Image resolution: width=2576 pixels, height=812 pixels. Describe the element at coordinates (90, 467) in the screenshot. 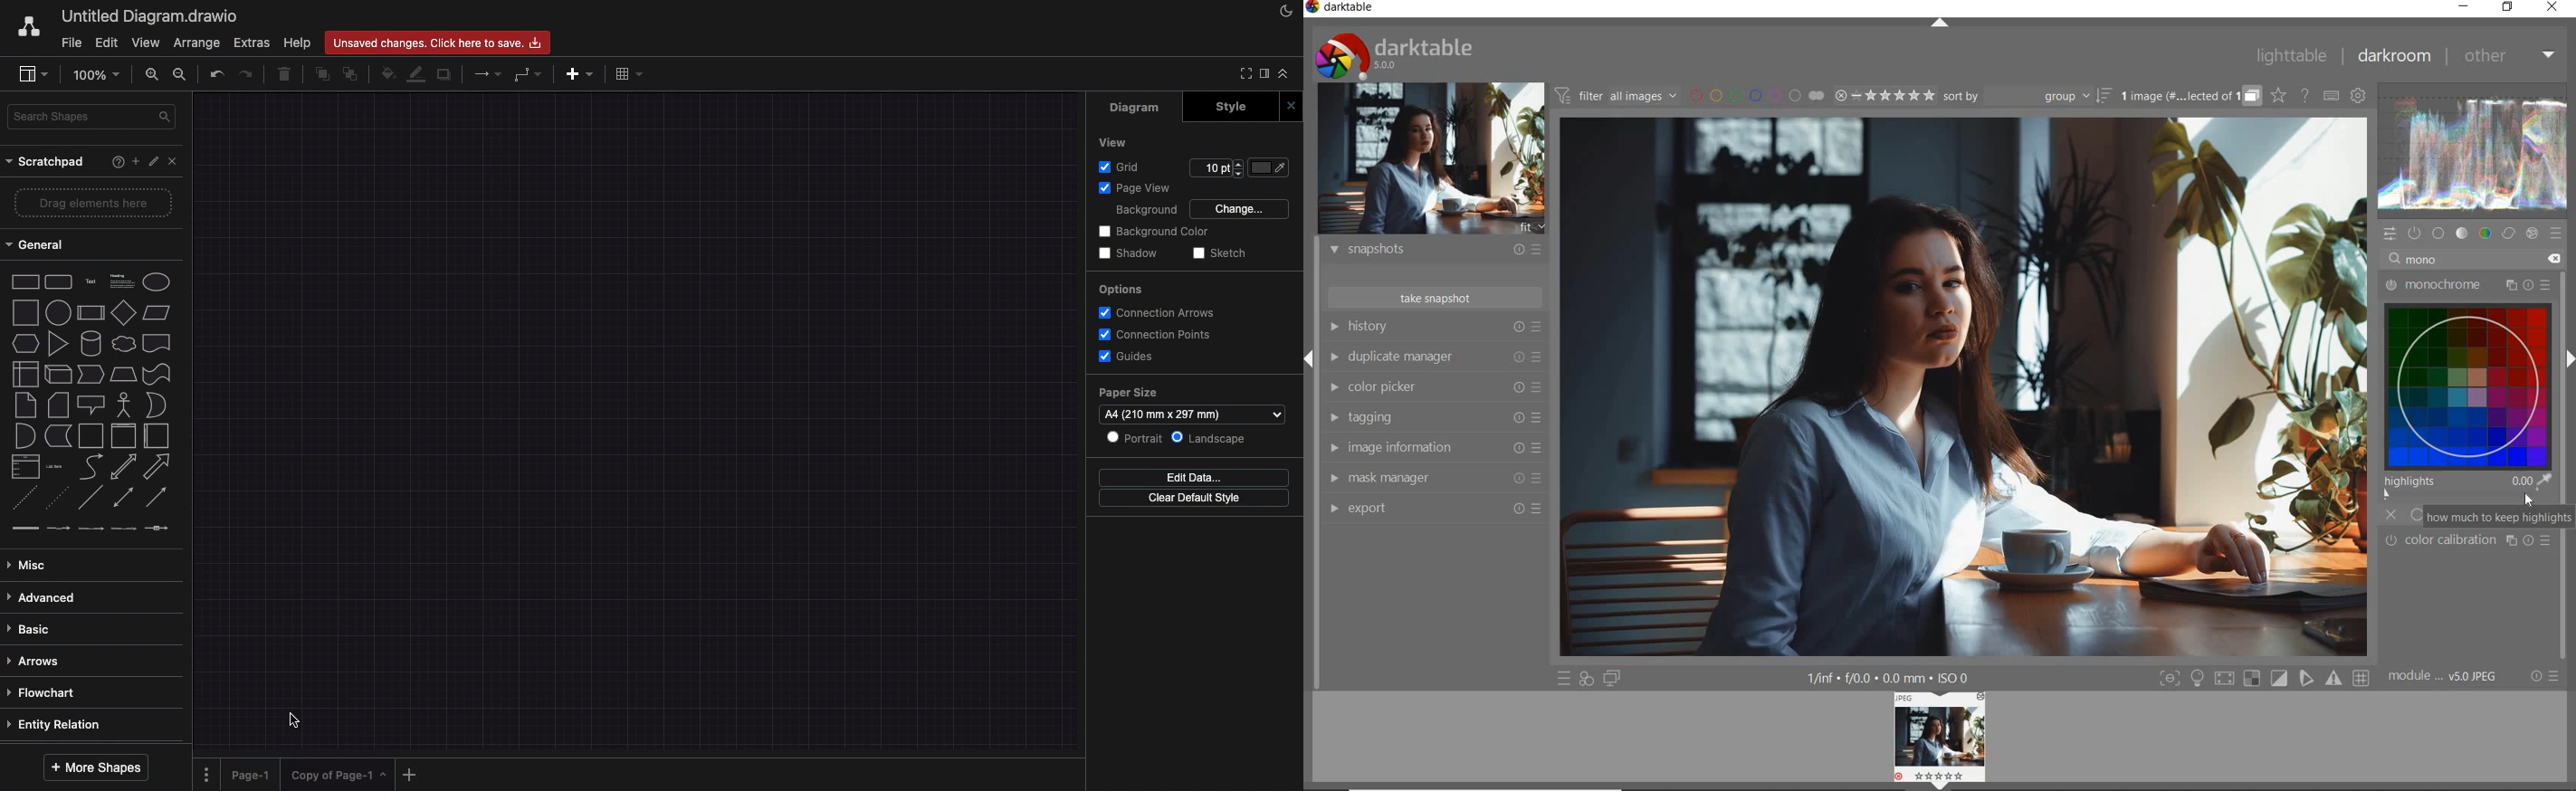

I see `curve` at that location.